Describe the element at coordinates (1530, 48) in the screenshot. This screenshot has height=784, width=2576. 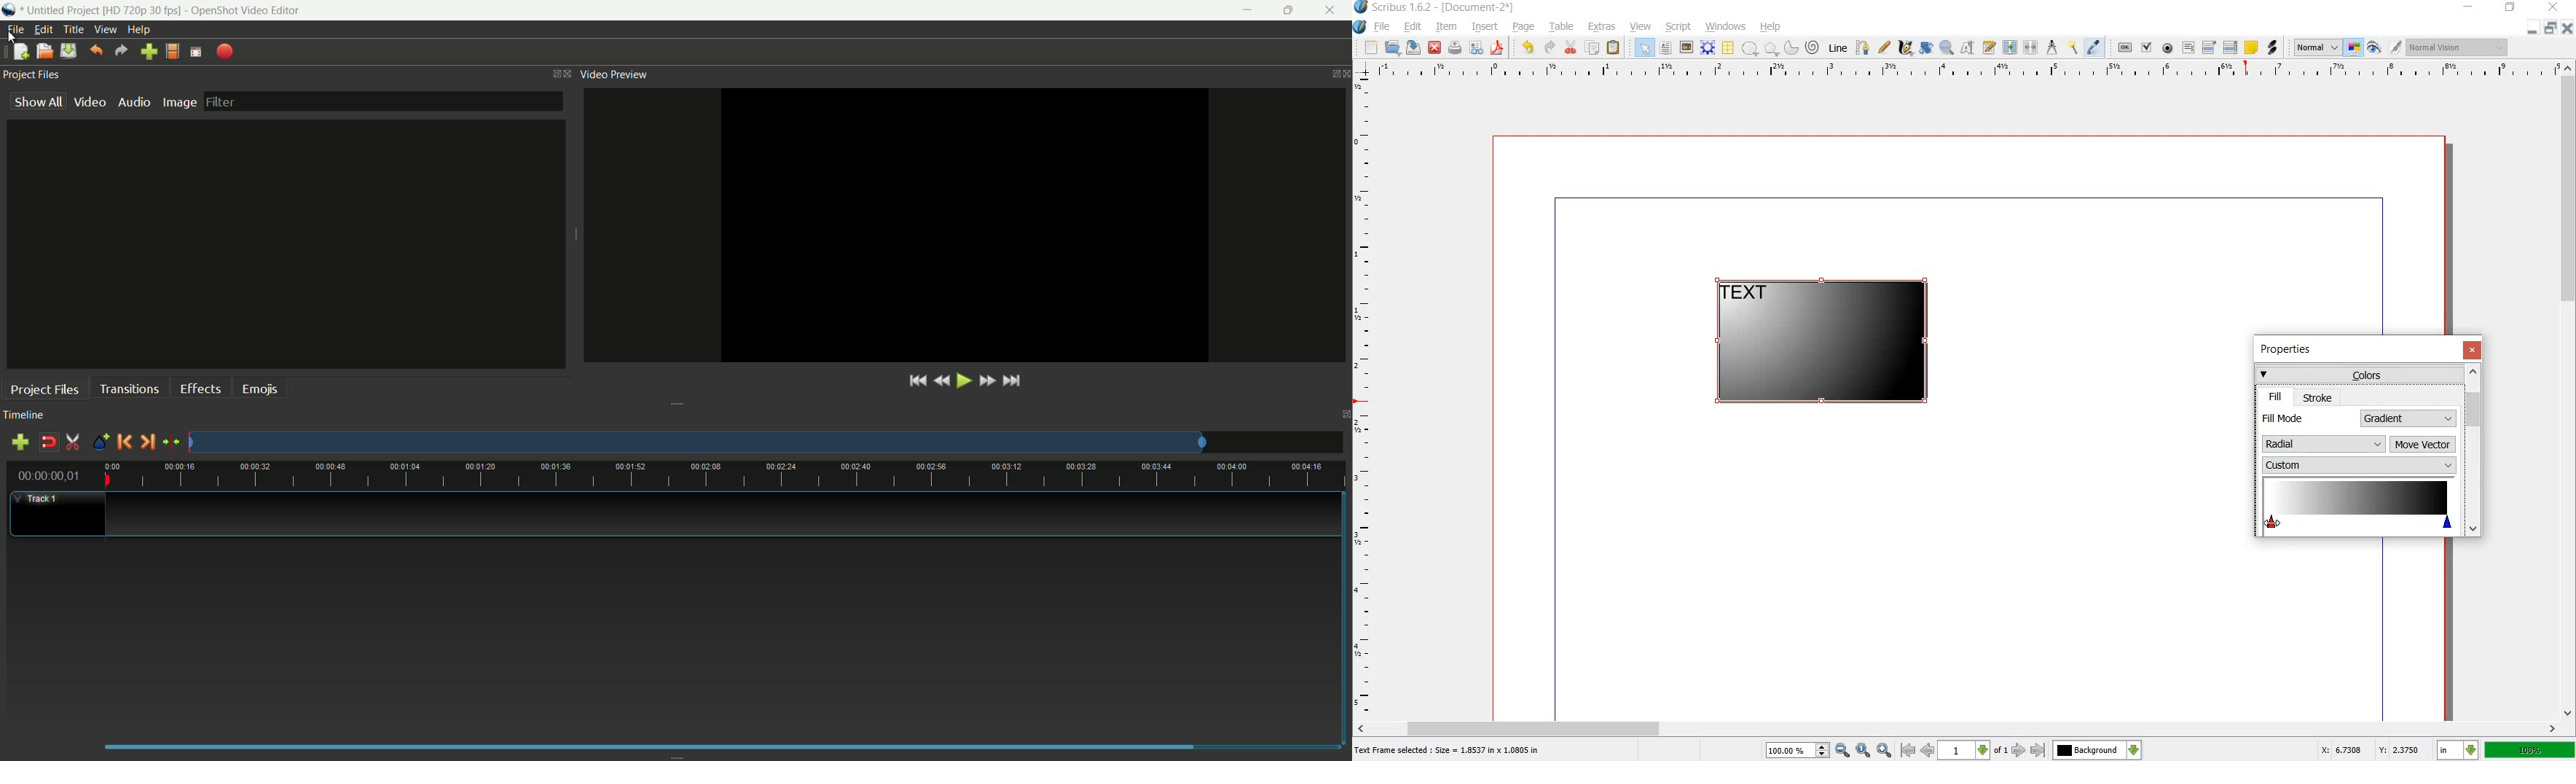
I see `undo` at that location.